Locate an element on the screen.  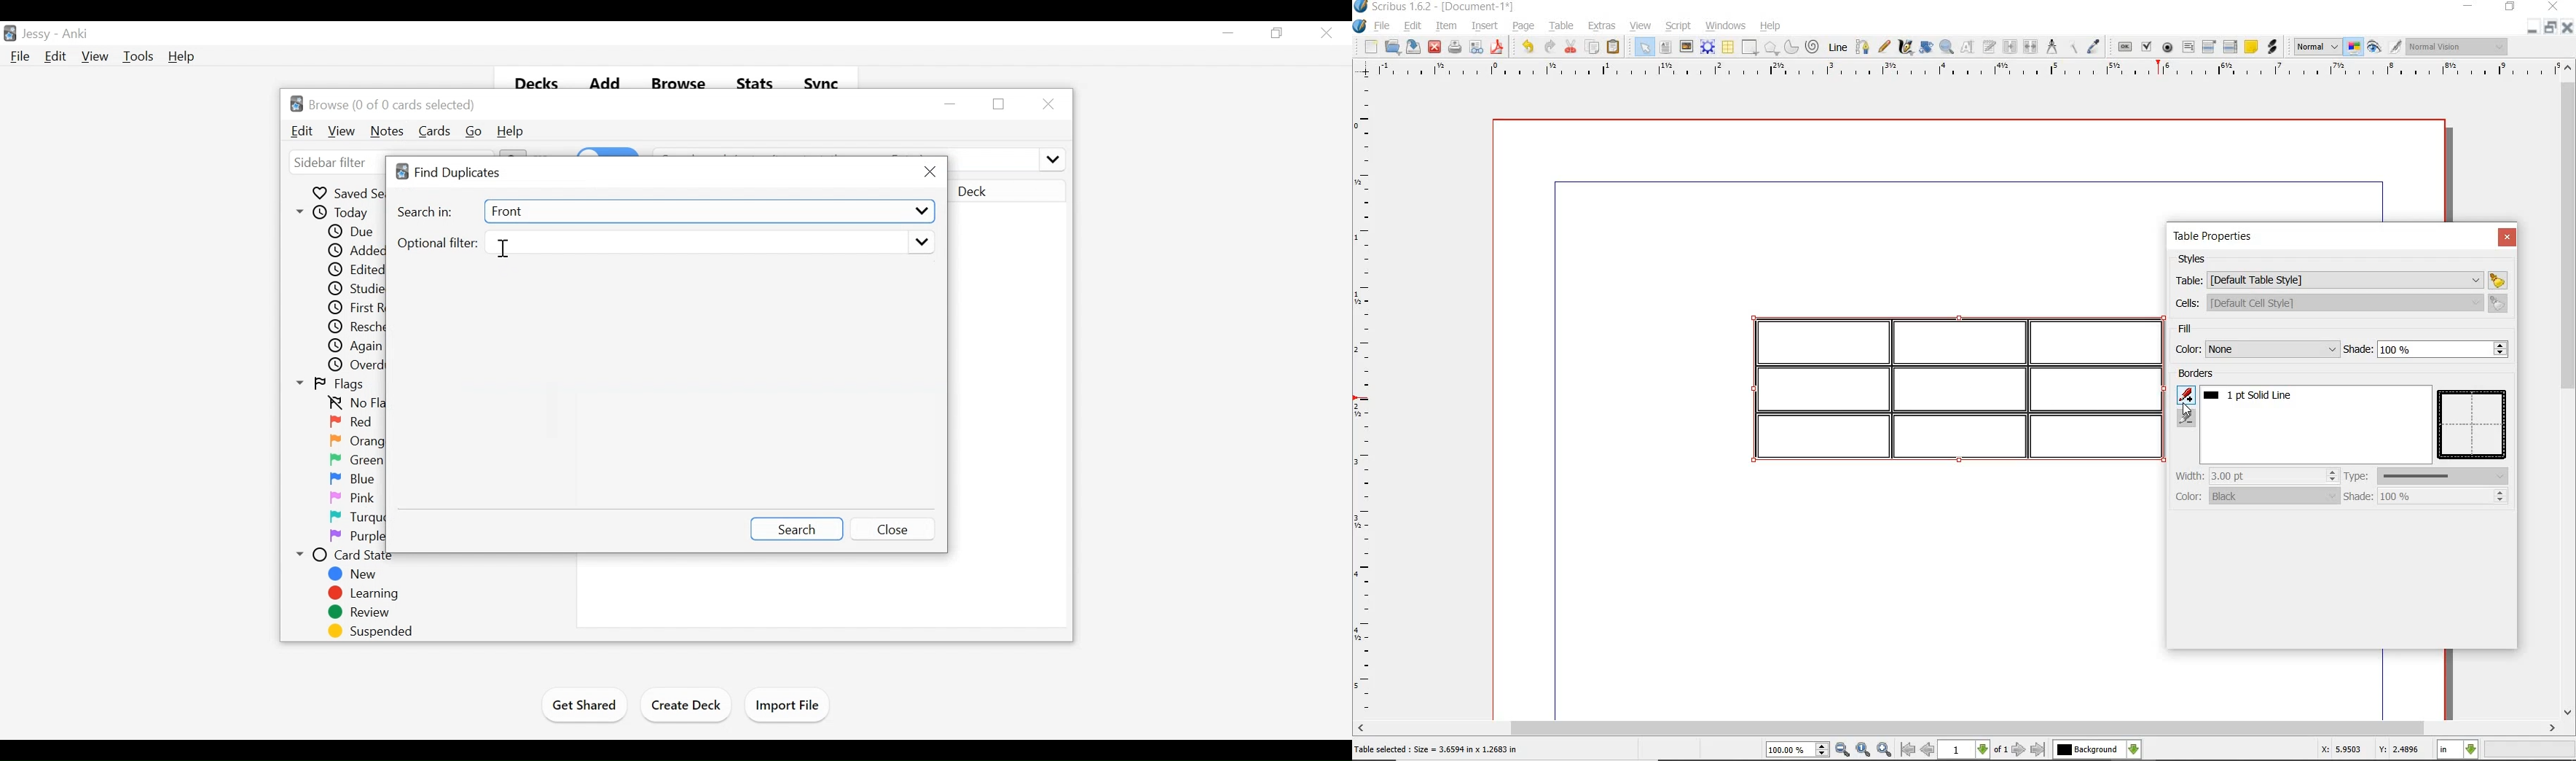
measurements is located at coordinates (2052, 46).